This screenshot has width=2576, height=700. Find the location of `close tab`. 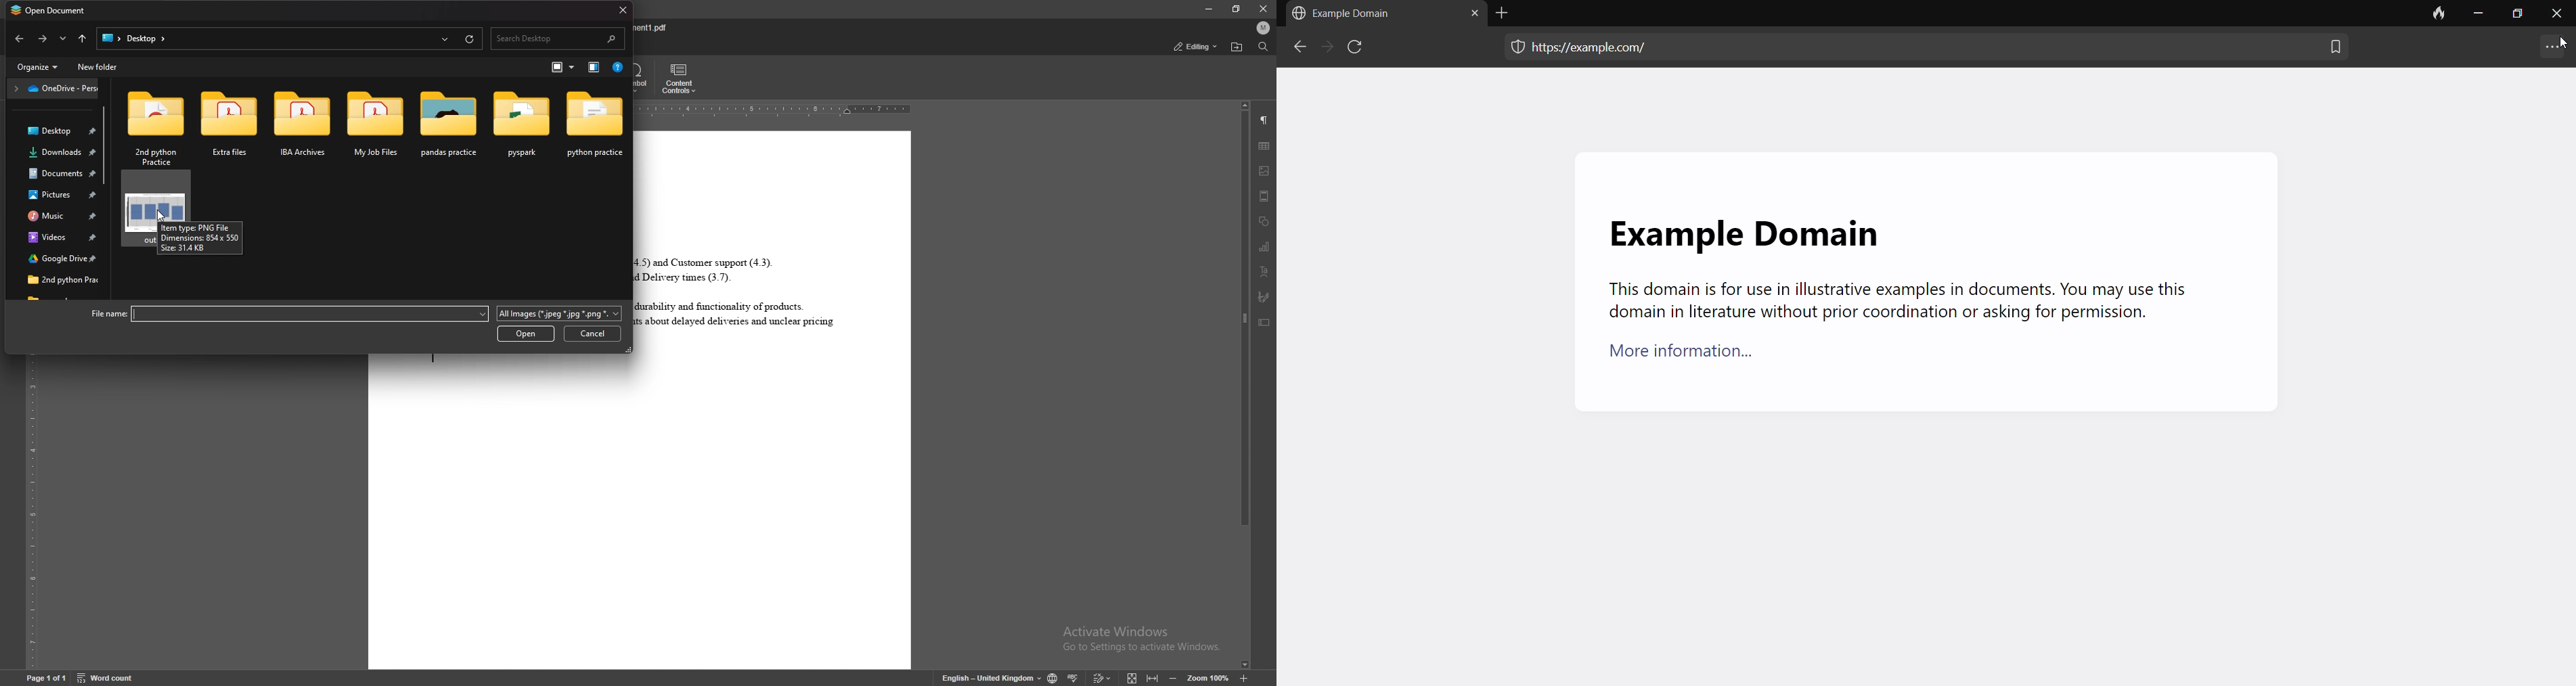

close tab is located at coordinates (1471, 16).